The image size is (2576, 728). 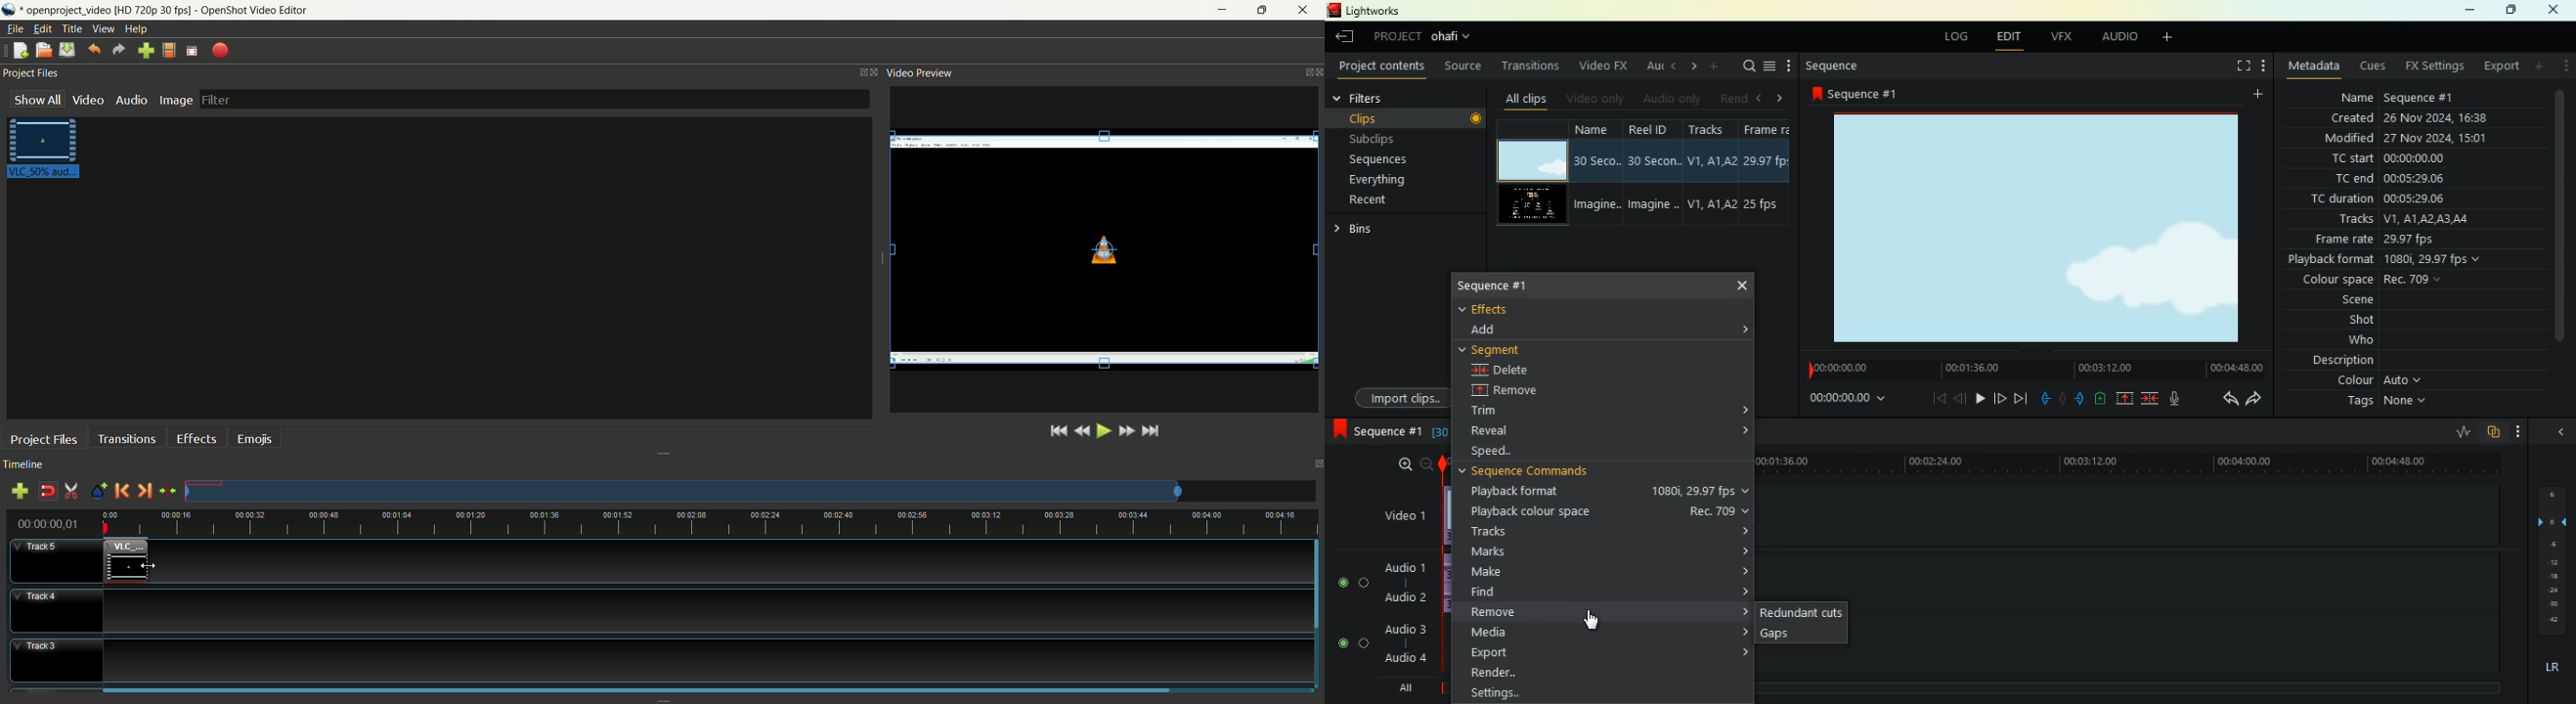 What do you see at coordinates (535, 99) in the screenshot?
I see `filter` at bounding box center [535, 99].